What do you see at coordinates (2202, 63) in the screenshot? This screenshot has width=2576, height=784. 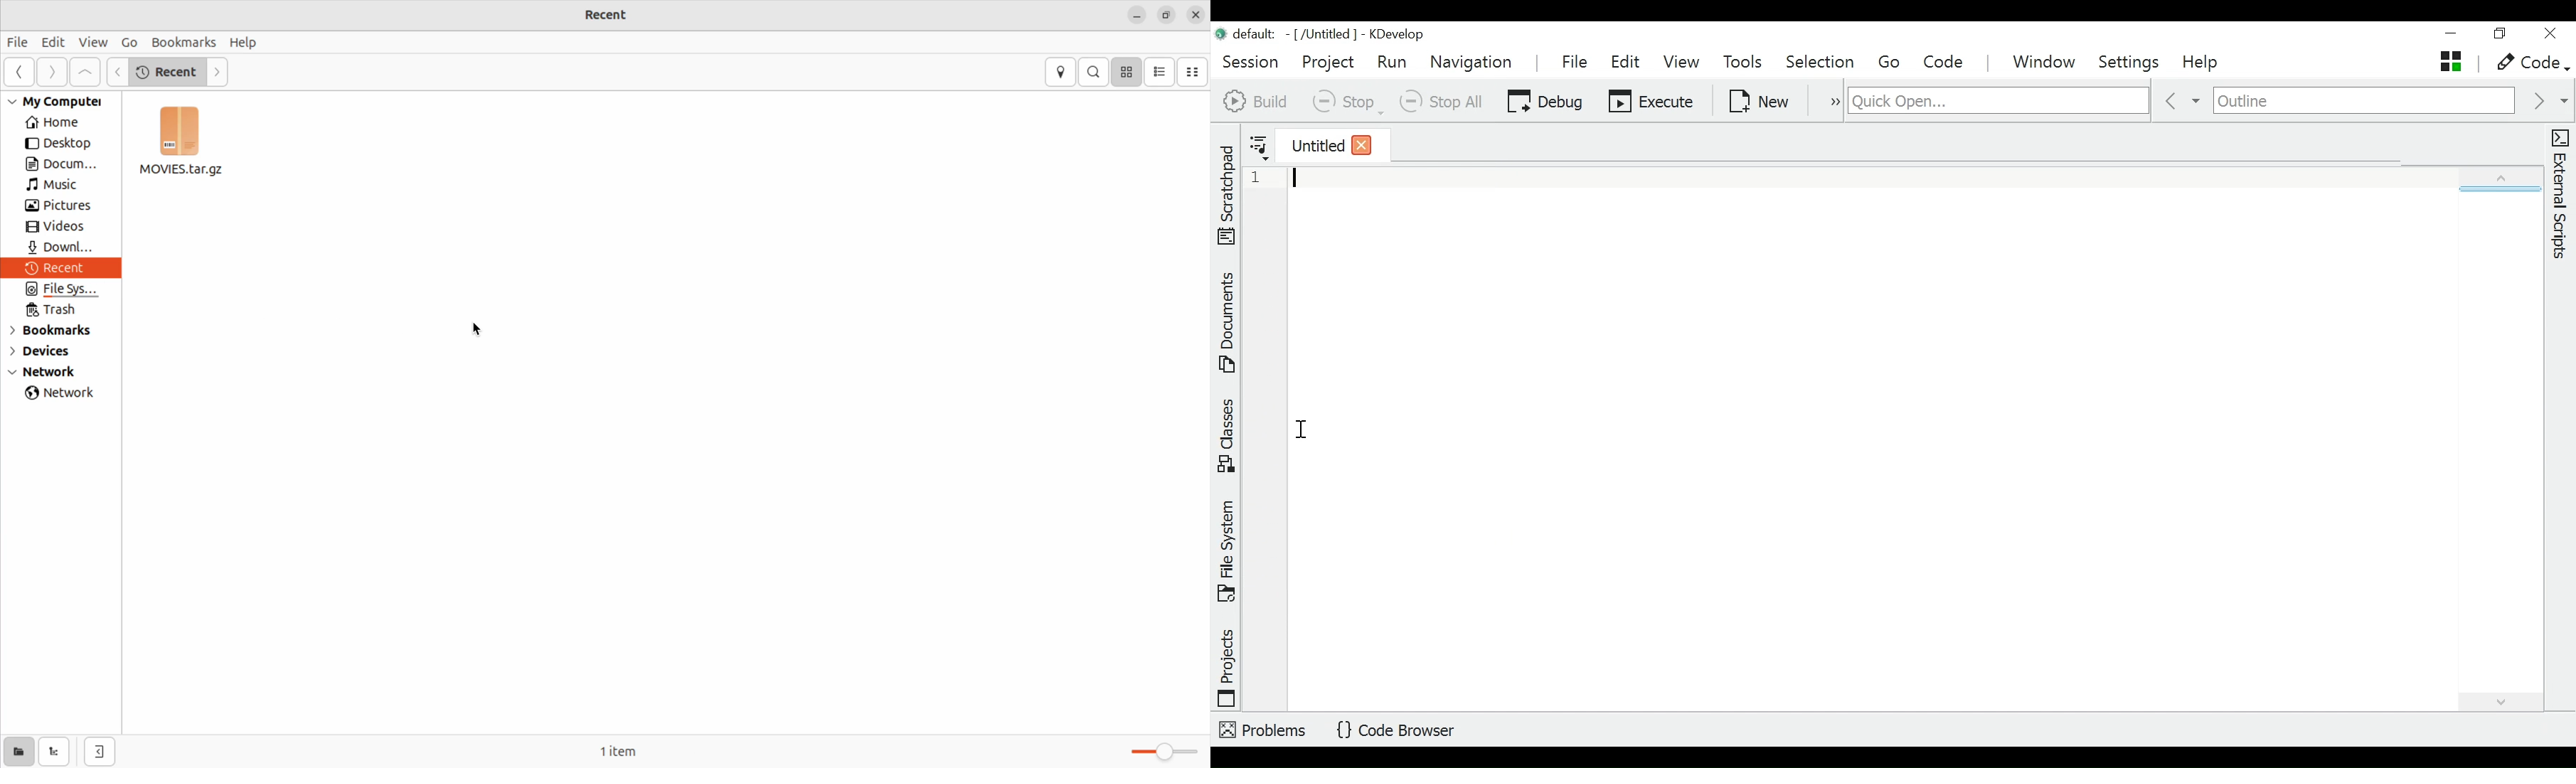 I see `Help` at bounding box center [2202, 63].